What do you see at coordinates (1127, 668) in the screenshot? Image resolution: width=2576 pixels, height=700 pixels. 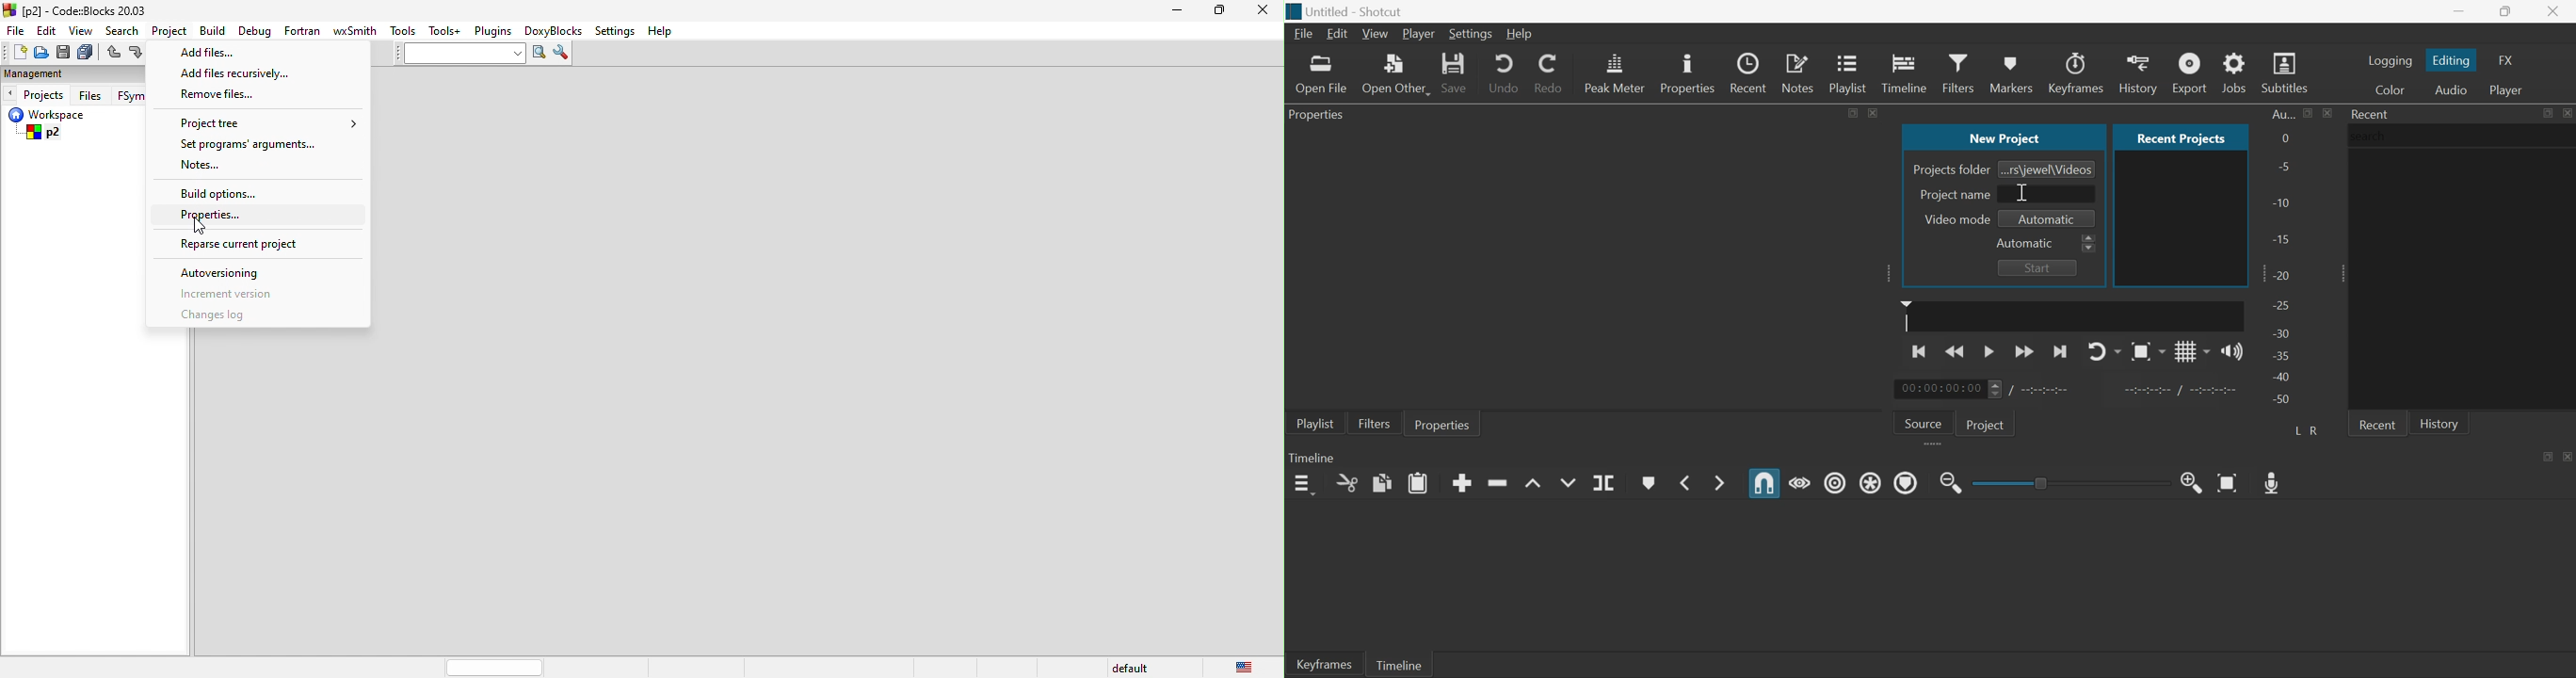 I see `default` at bounding box center [1127, 668].